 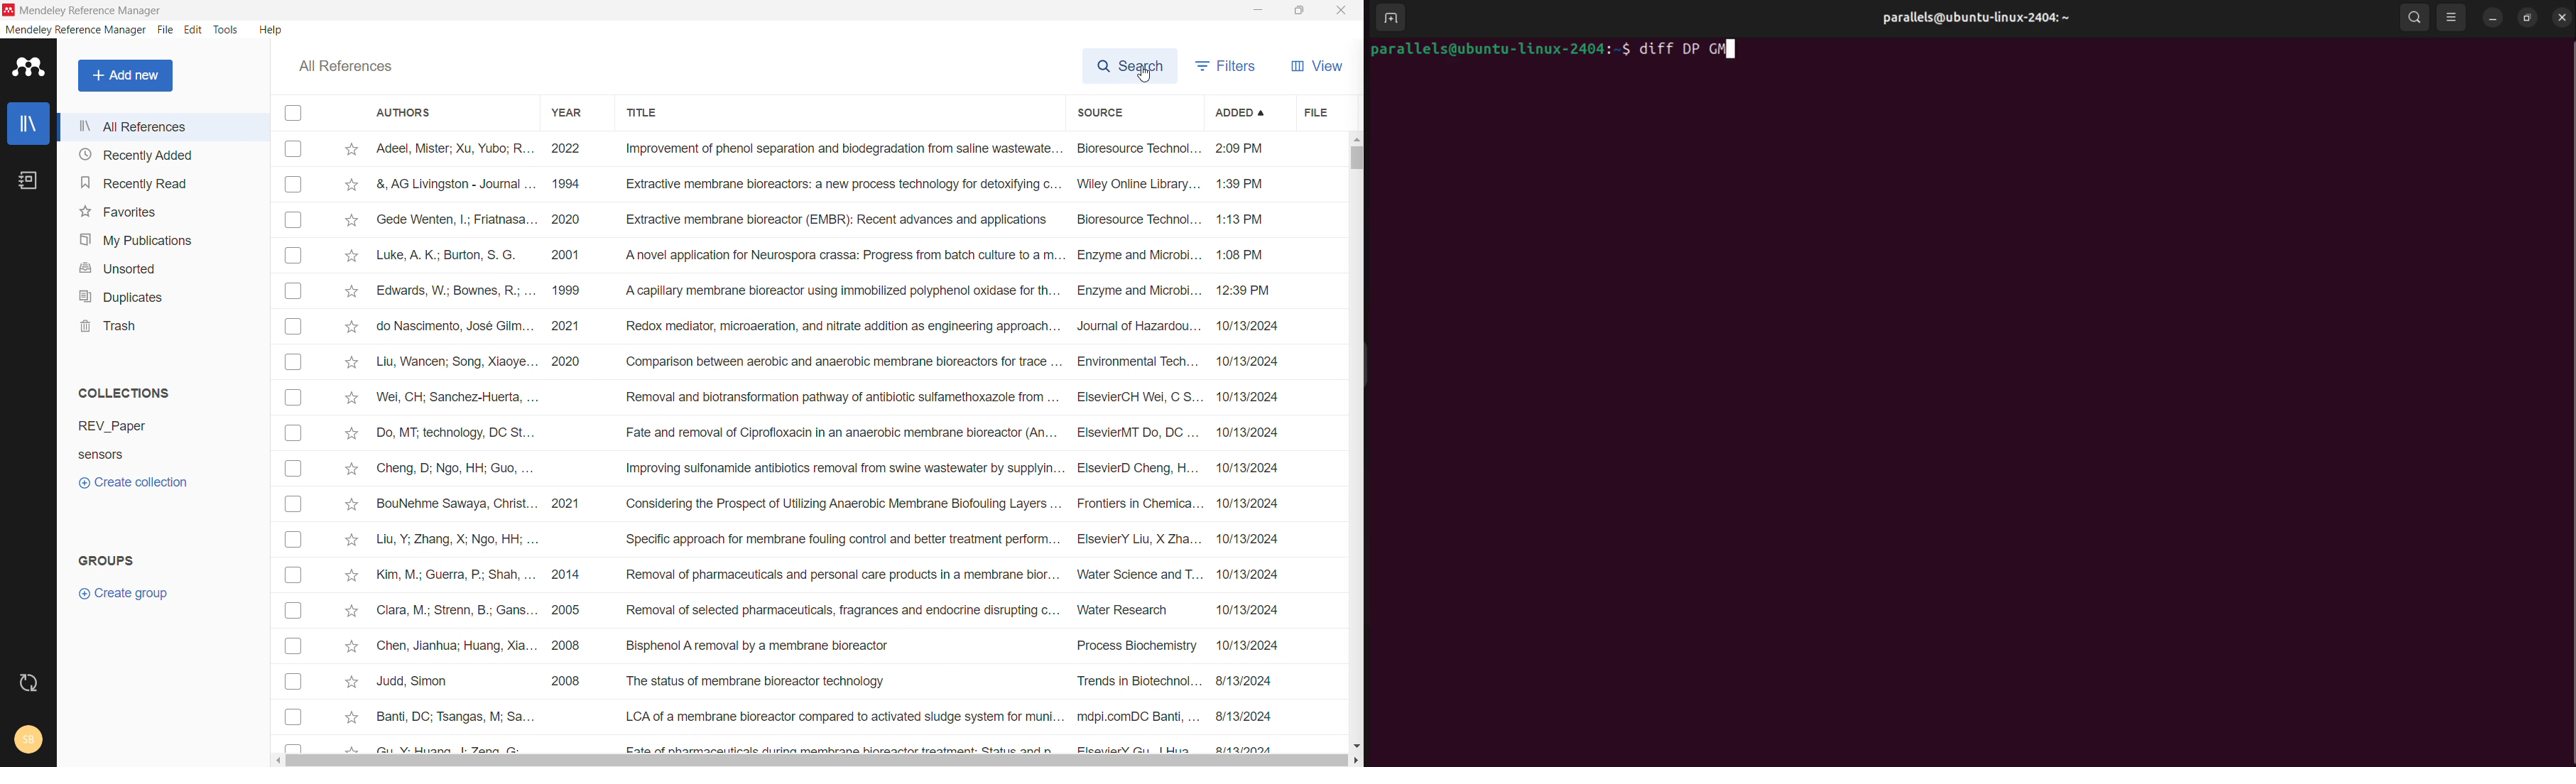 What do you see at coordinates (28, 683) in the screenshot?
I see `sync` at bounding box center [28, 683].